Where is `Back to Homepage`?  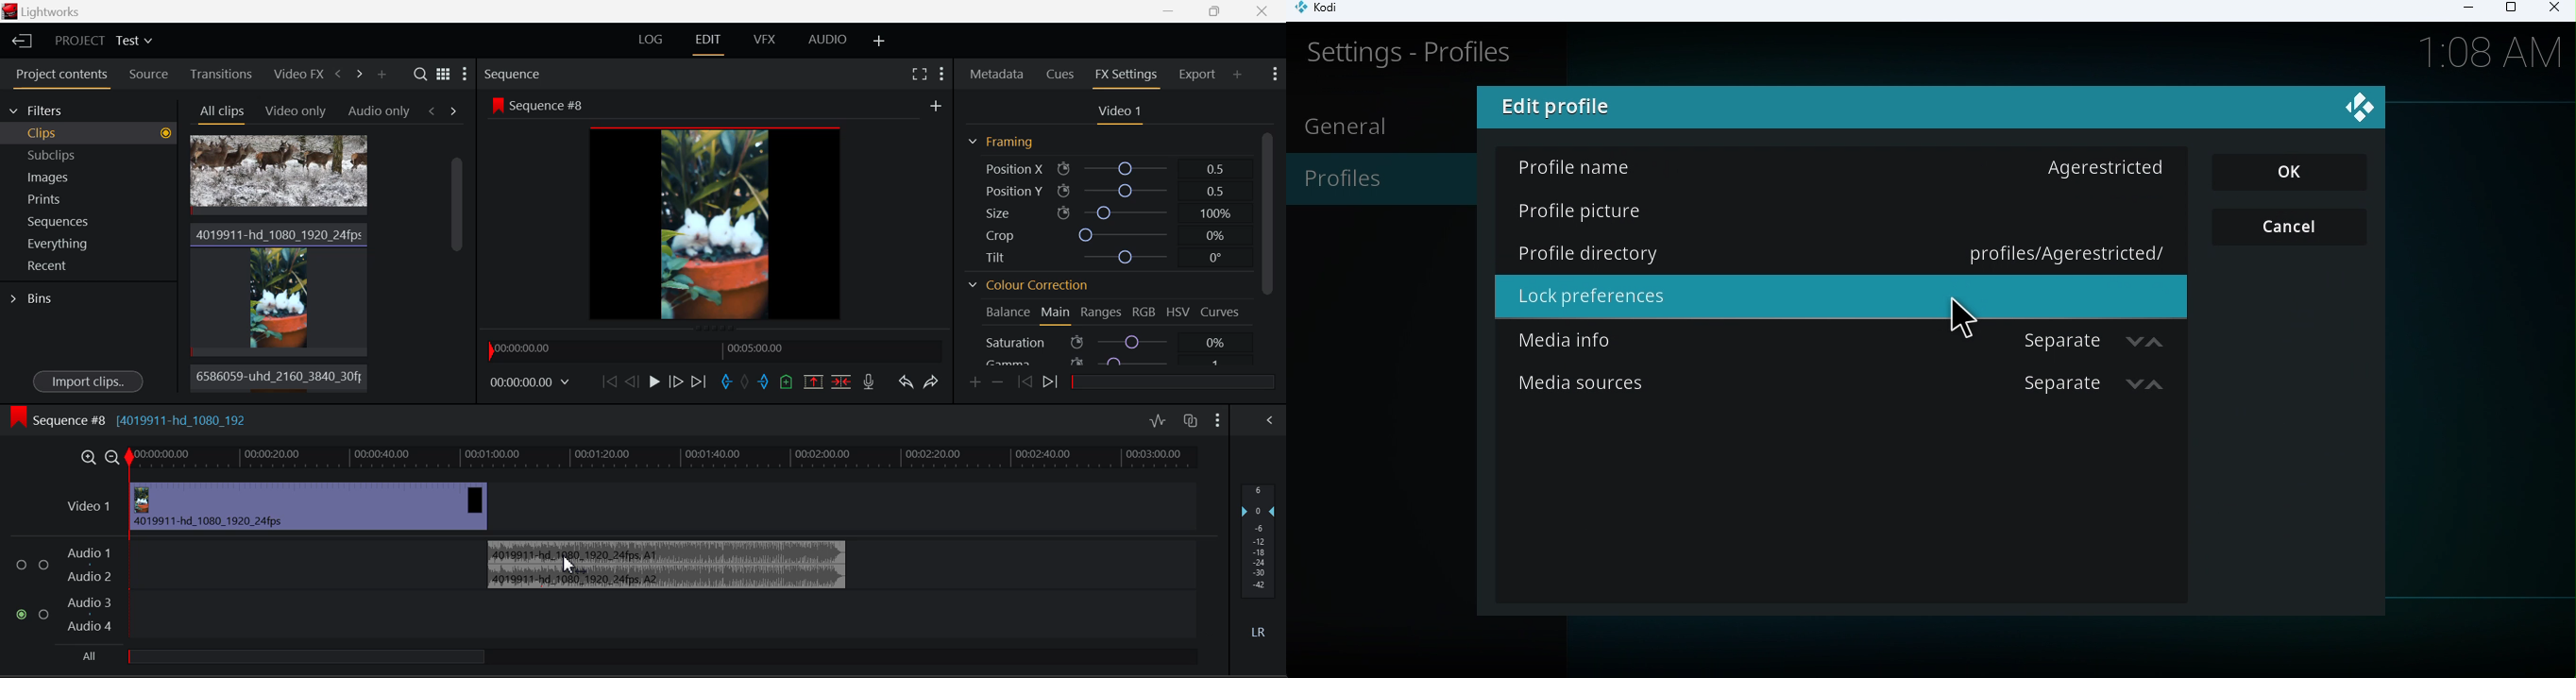 Back to Homepage is located at coordinates (19, 40).